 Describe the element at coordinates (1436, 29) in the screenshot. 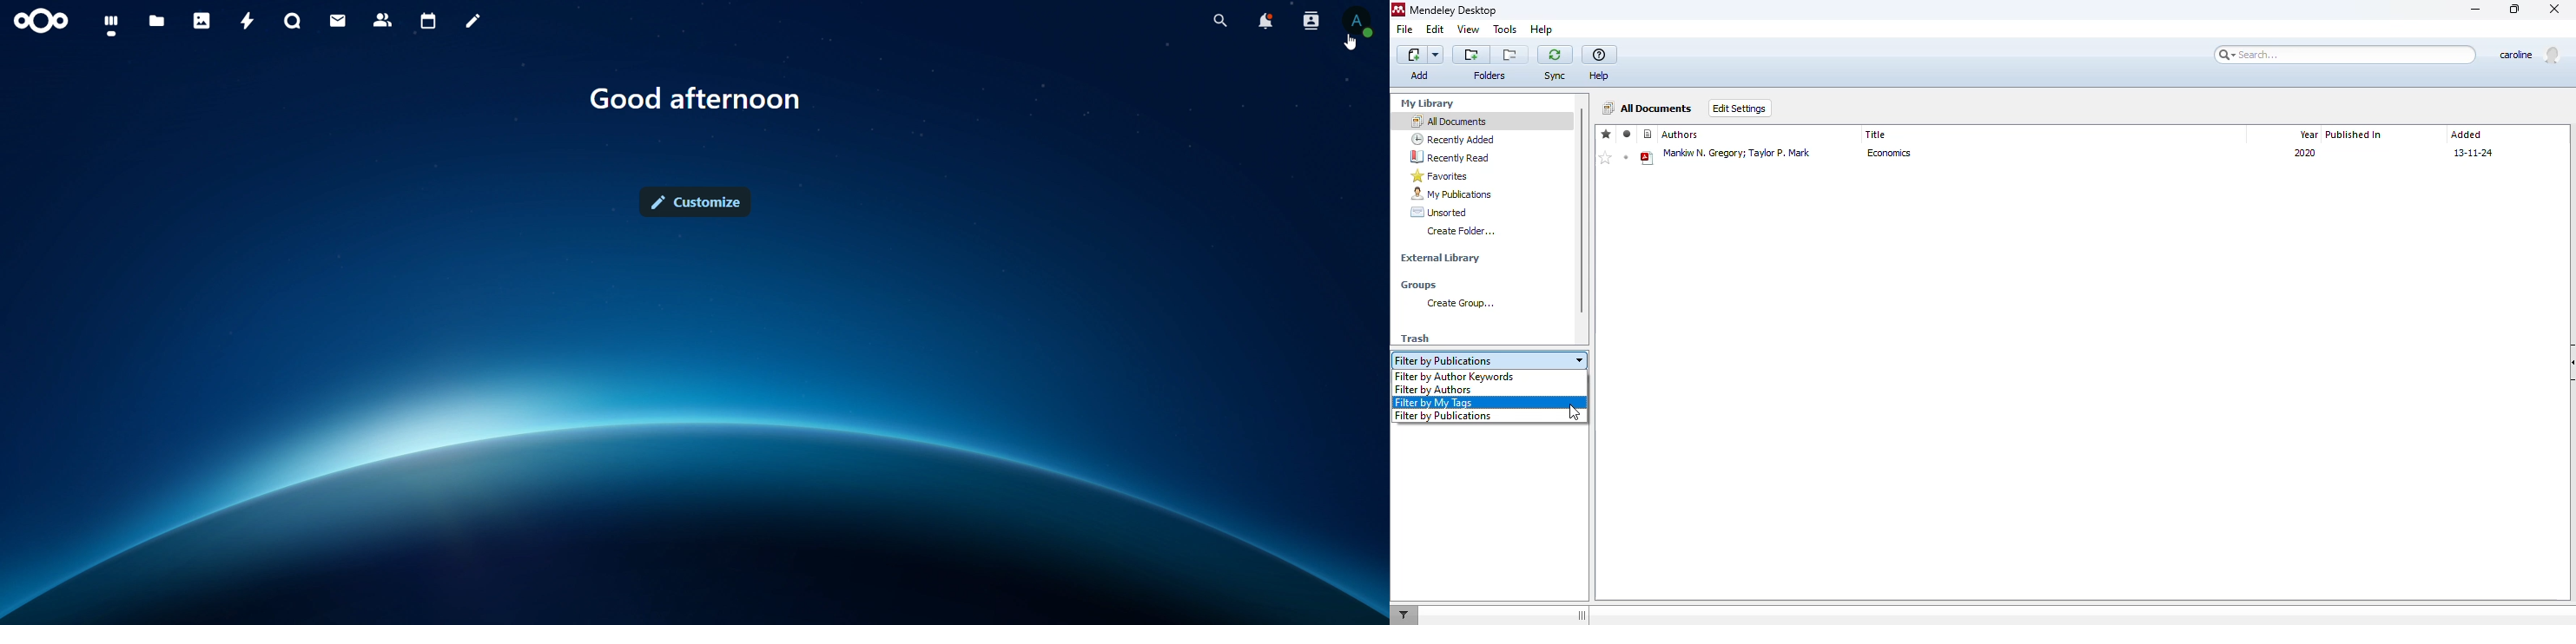

I see `edit` at that location.